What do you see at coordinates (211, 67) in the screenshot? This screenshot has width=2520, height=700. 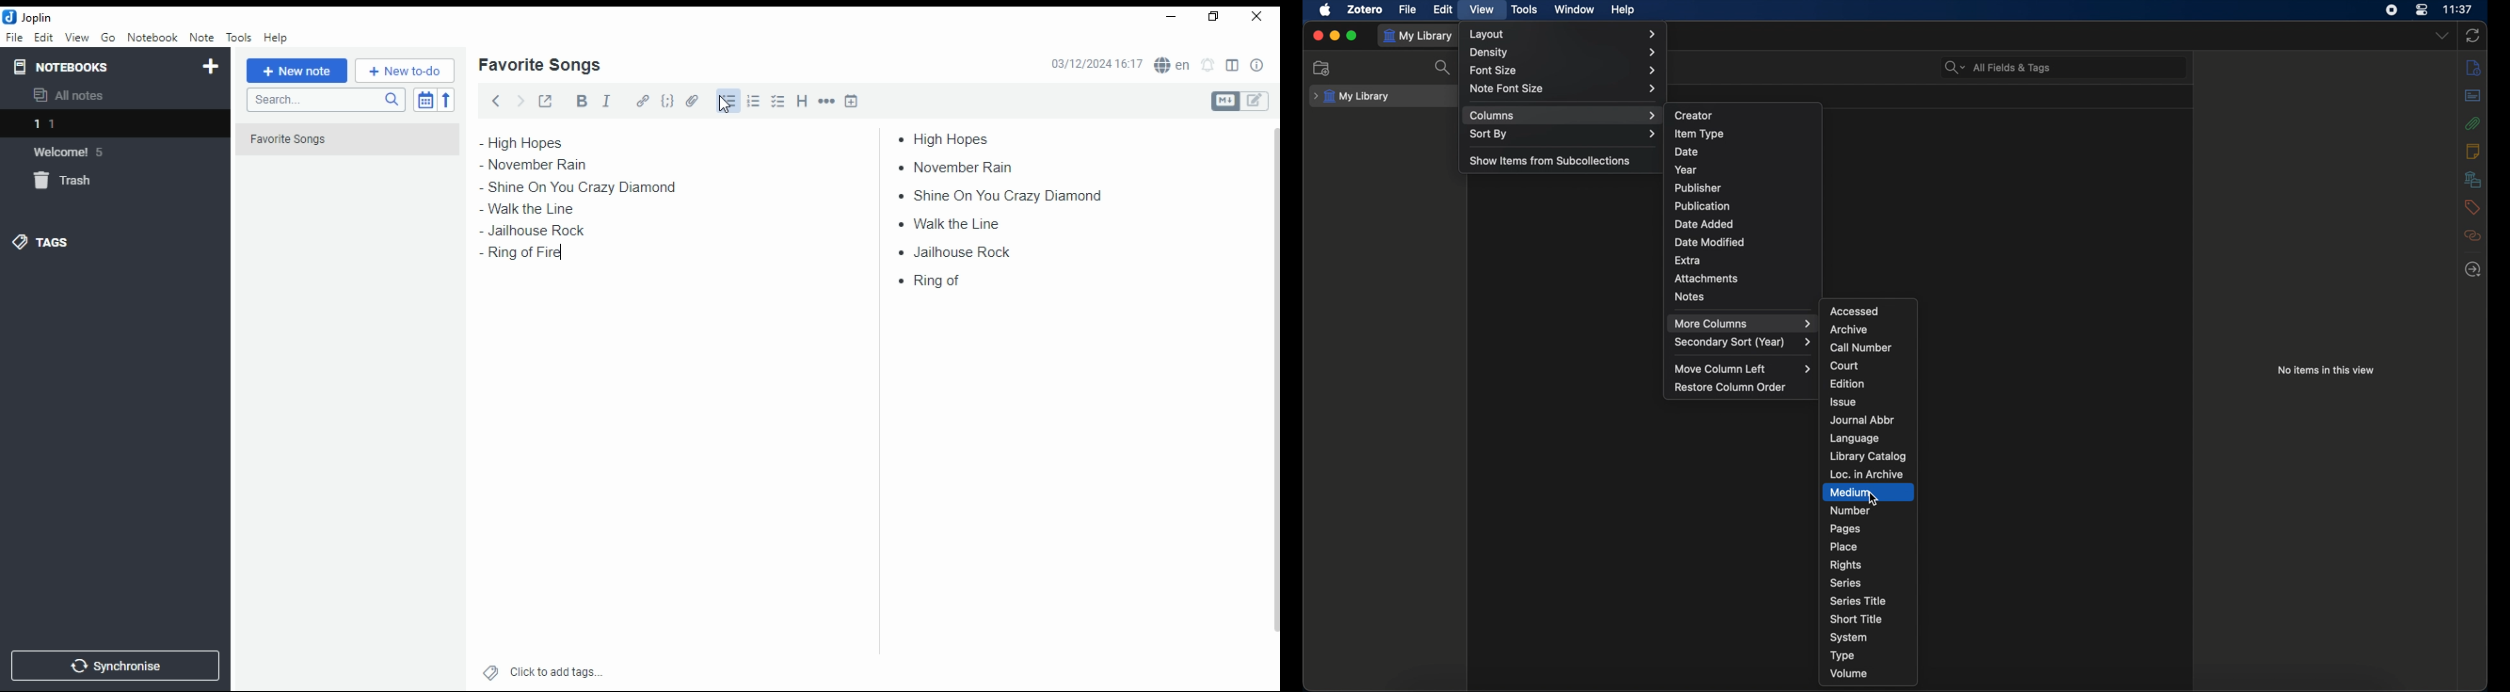 I see `new notebook` at bounding box center [211, 67].